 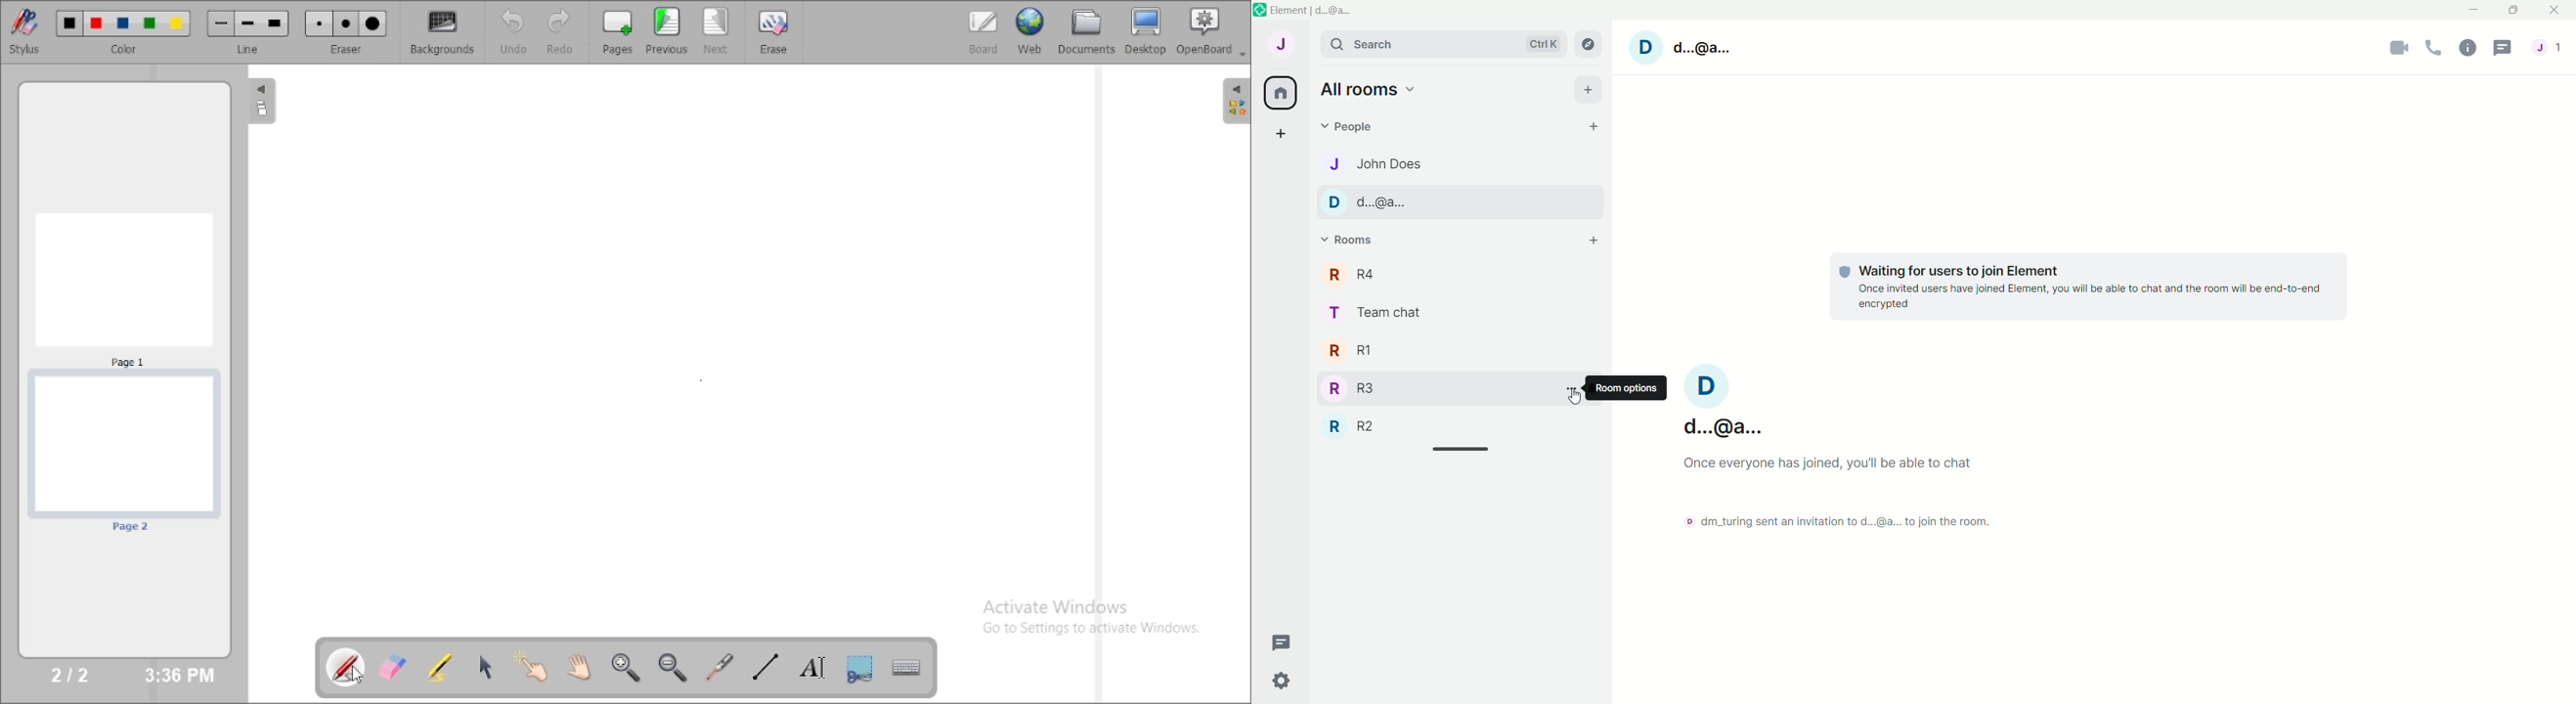 What do you see at coordinates (1347, 239) in the screenshot?
I see `rooms` at bounding box center [1347, 239].